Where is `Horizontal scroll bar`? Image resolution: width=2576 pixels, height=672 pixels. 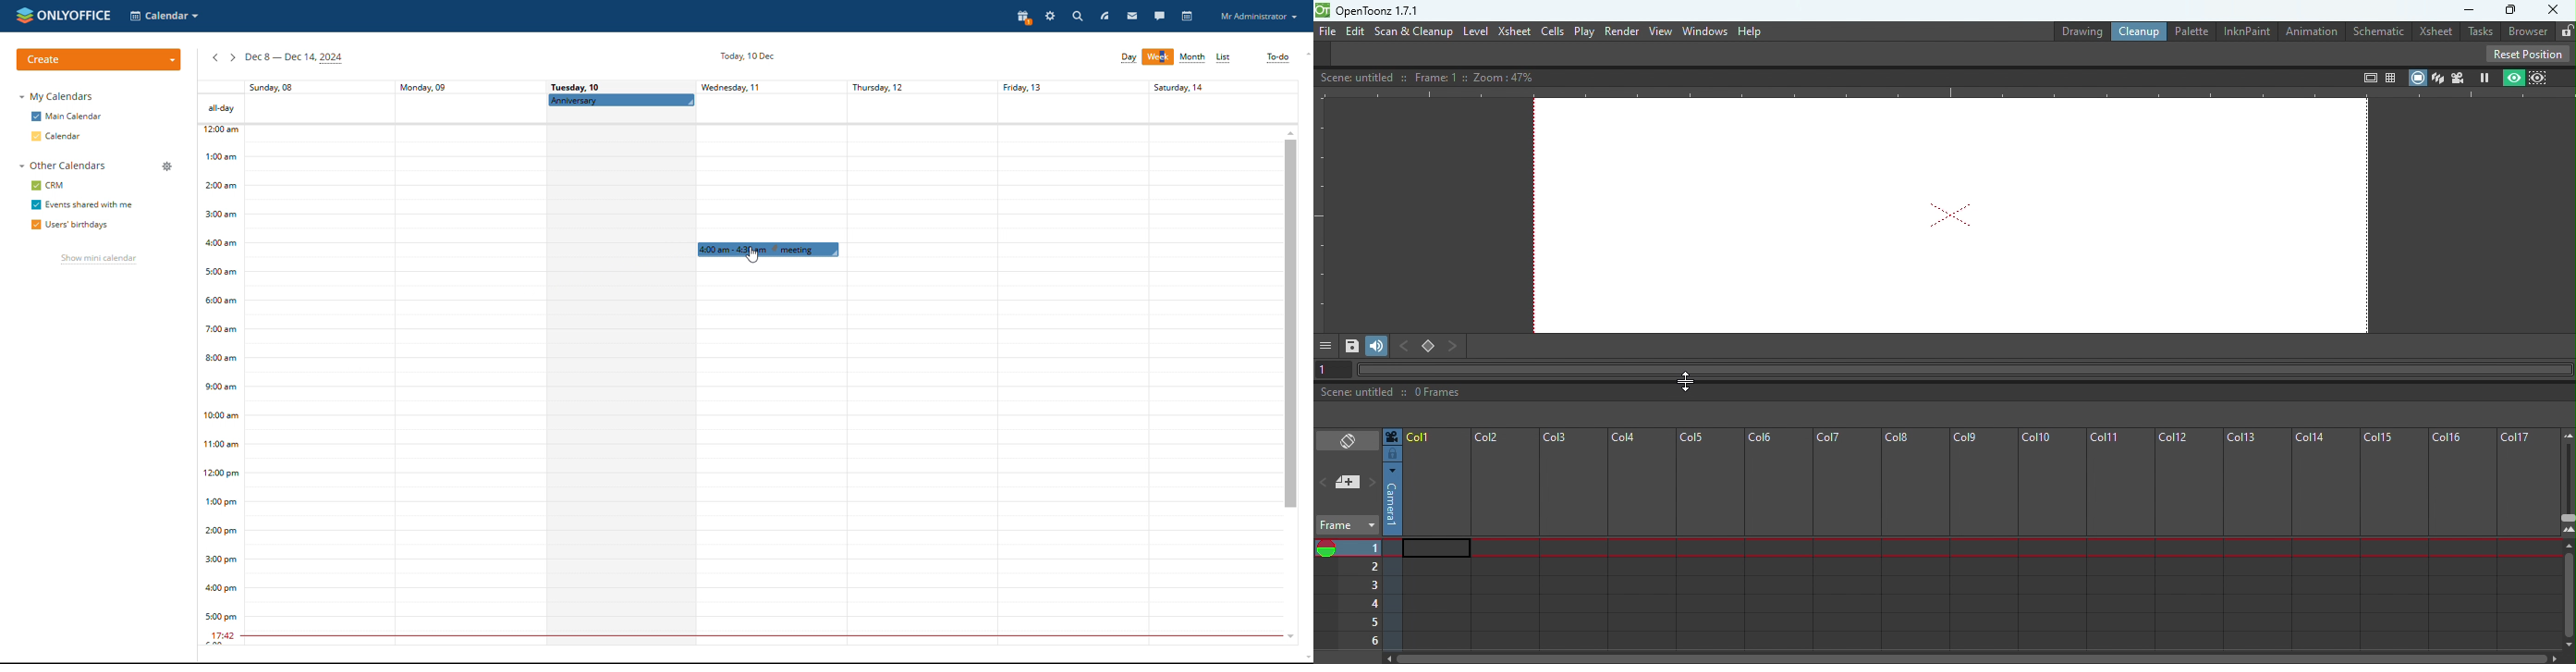
Horizontal scroll bar is located at coordinates (1975, 658).